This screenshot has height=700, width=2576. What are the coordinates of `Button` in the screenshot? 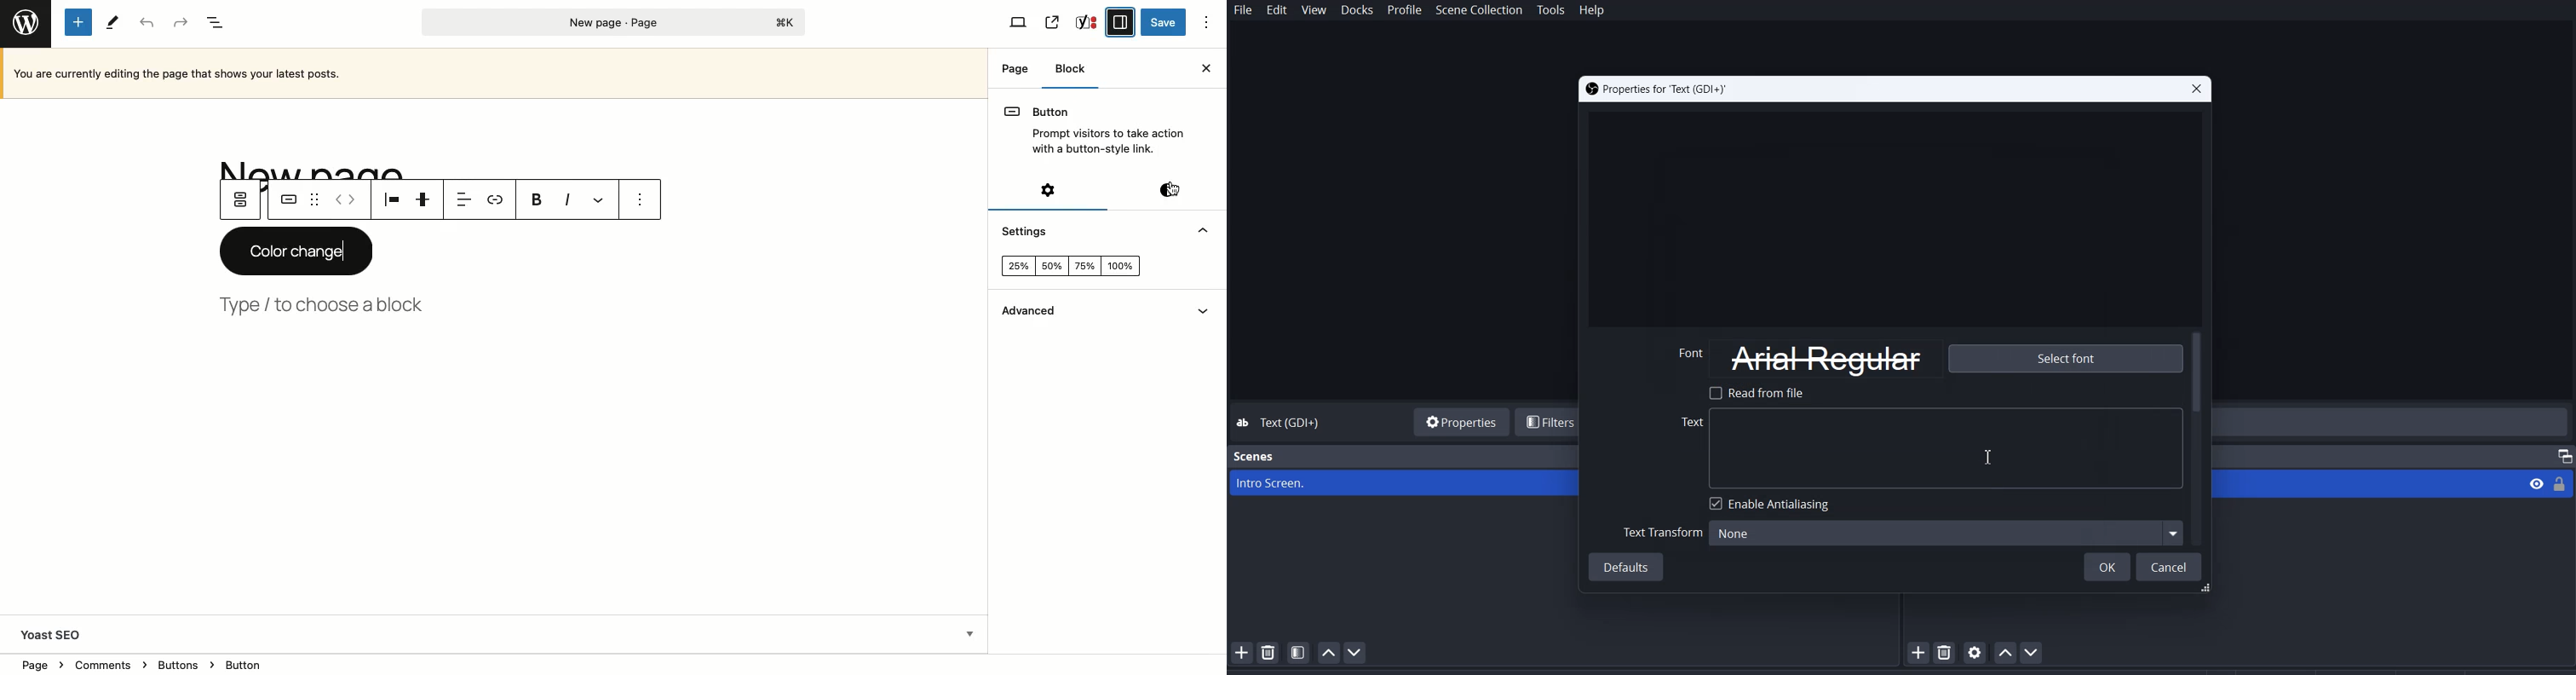 It's located at (286, 199).